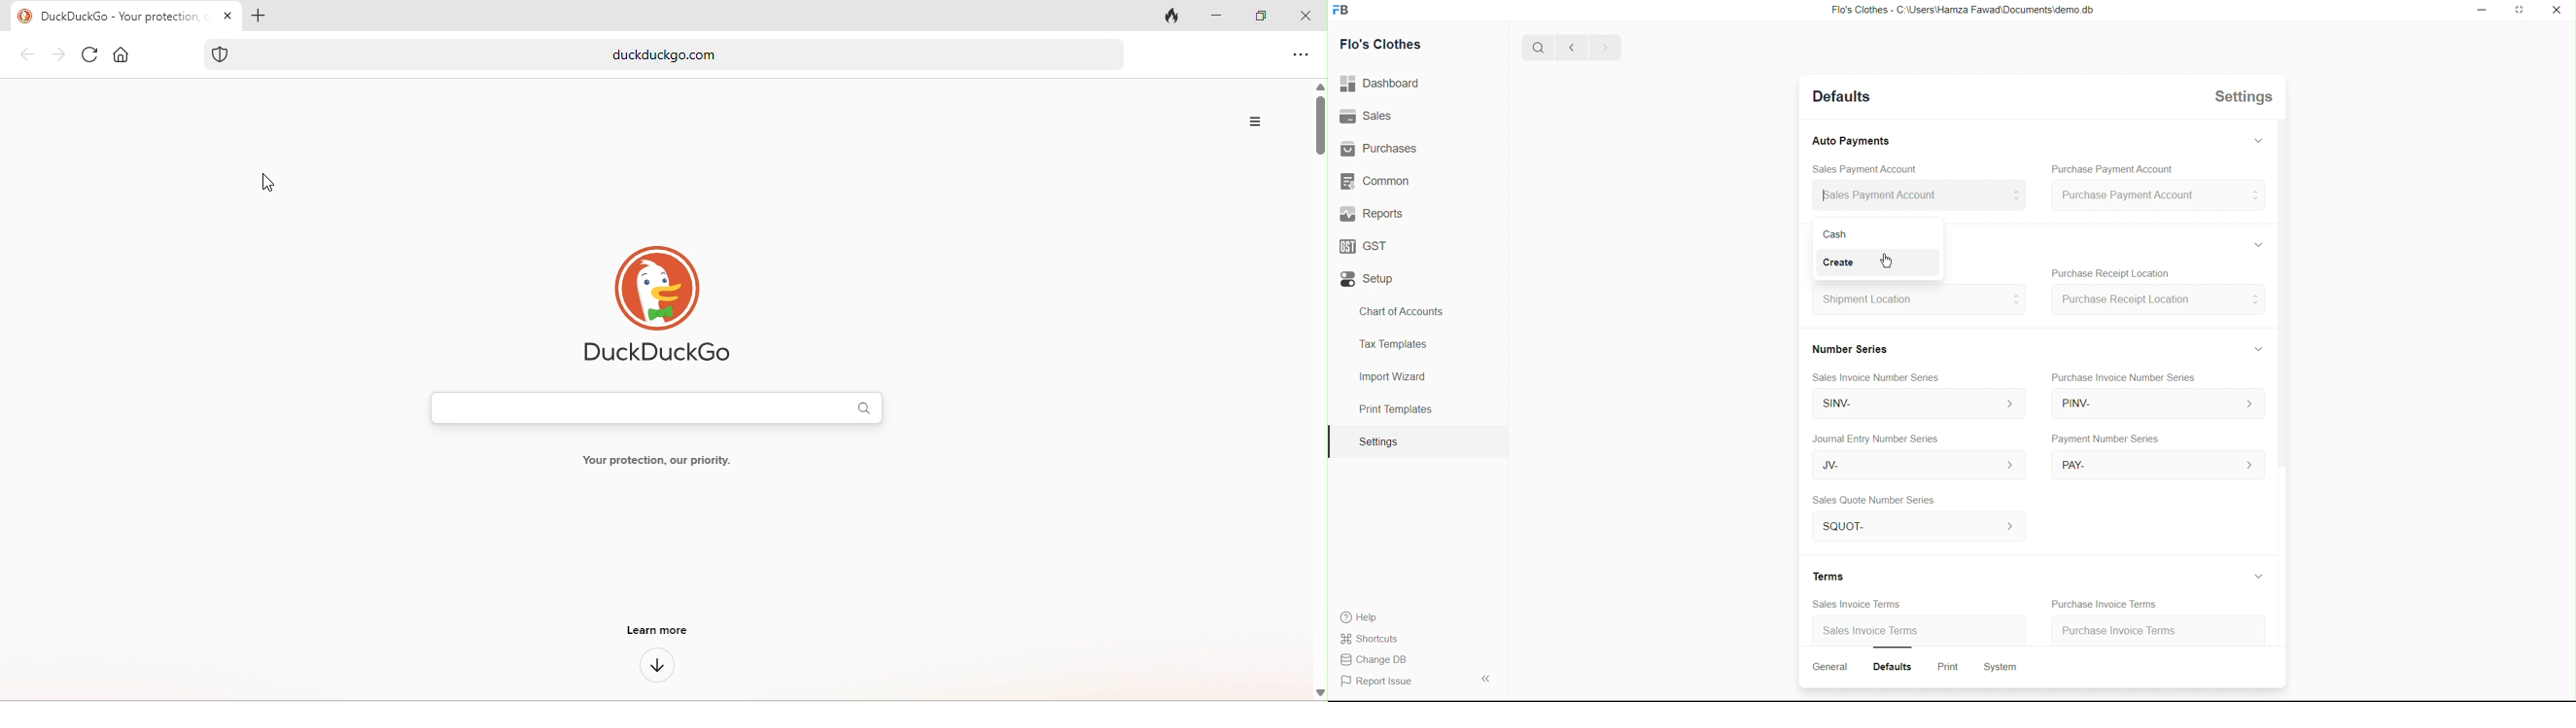 The image size is (2576, 728). I want to click on Journal Entry Number Series, so click(1873, 440).